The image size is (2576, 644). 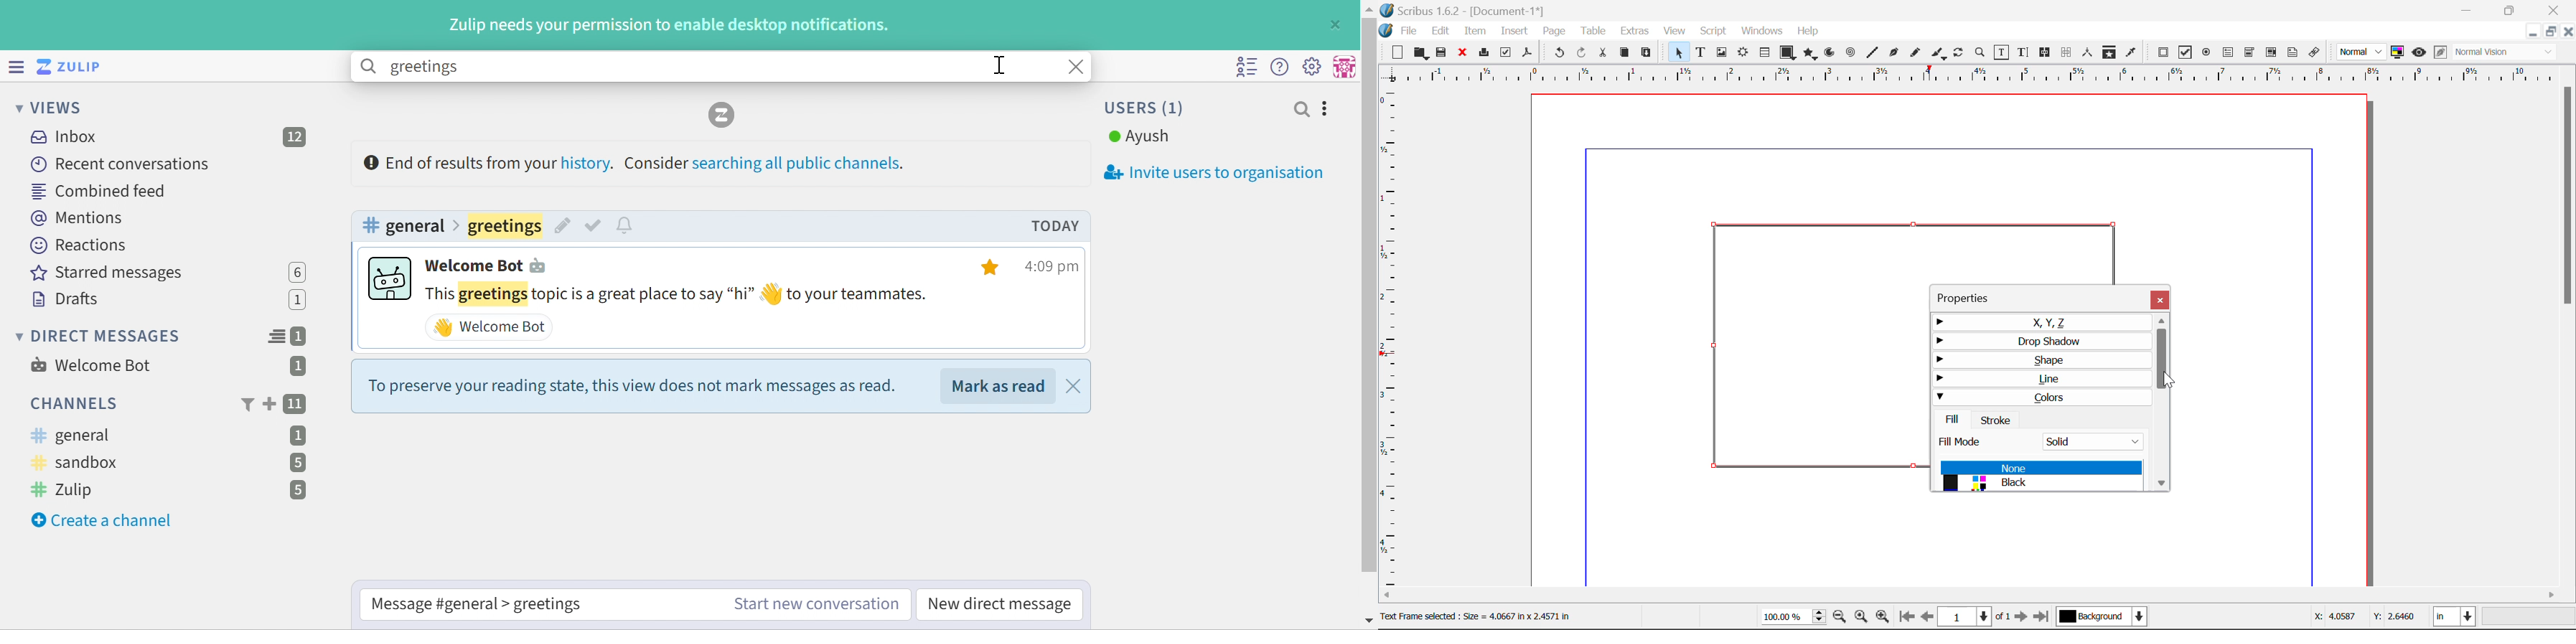 What do you see at coordinates (1981, 52) in the screenshot?
I see `Zoom` at bounding box center [1981, 52].